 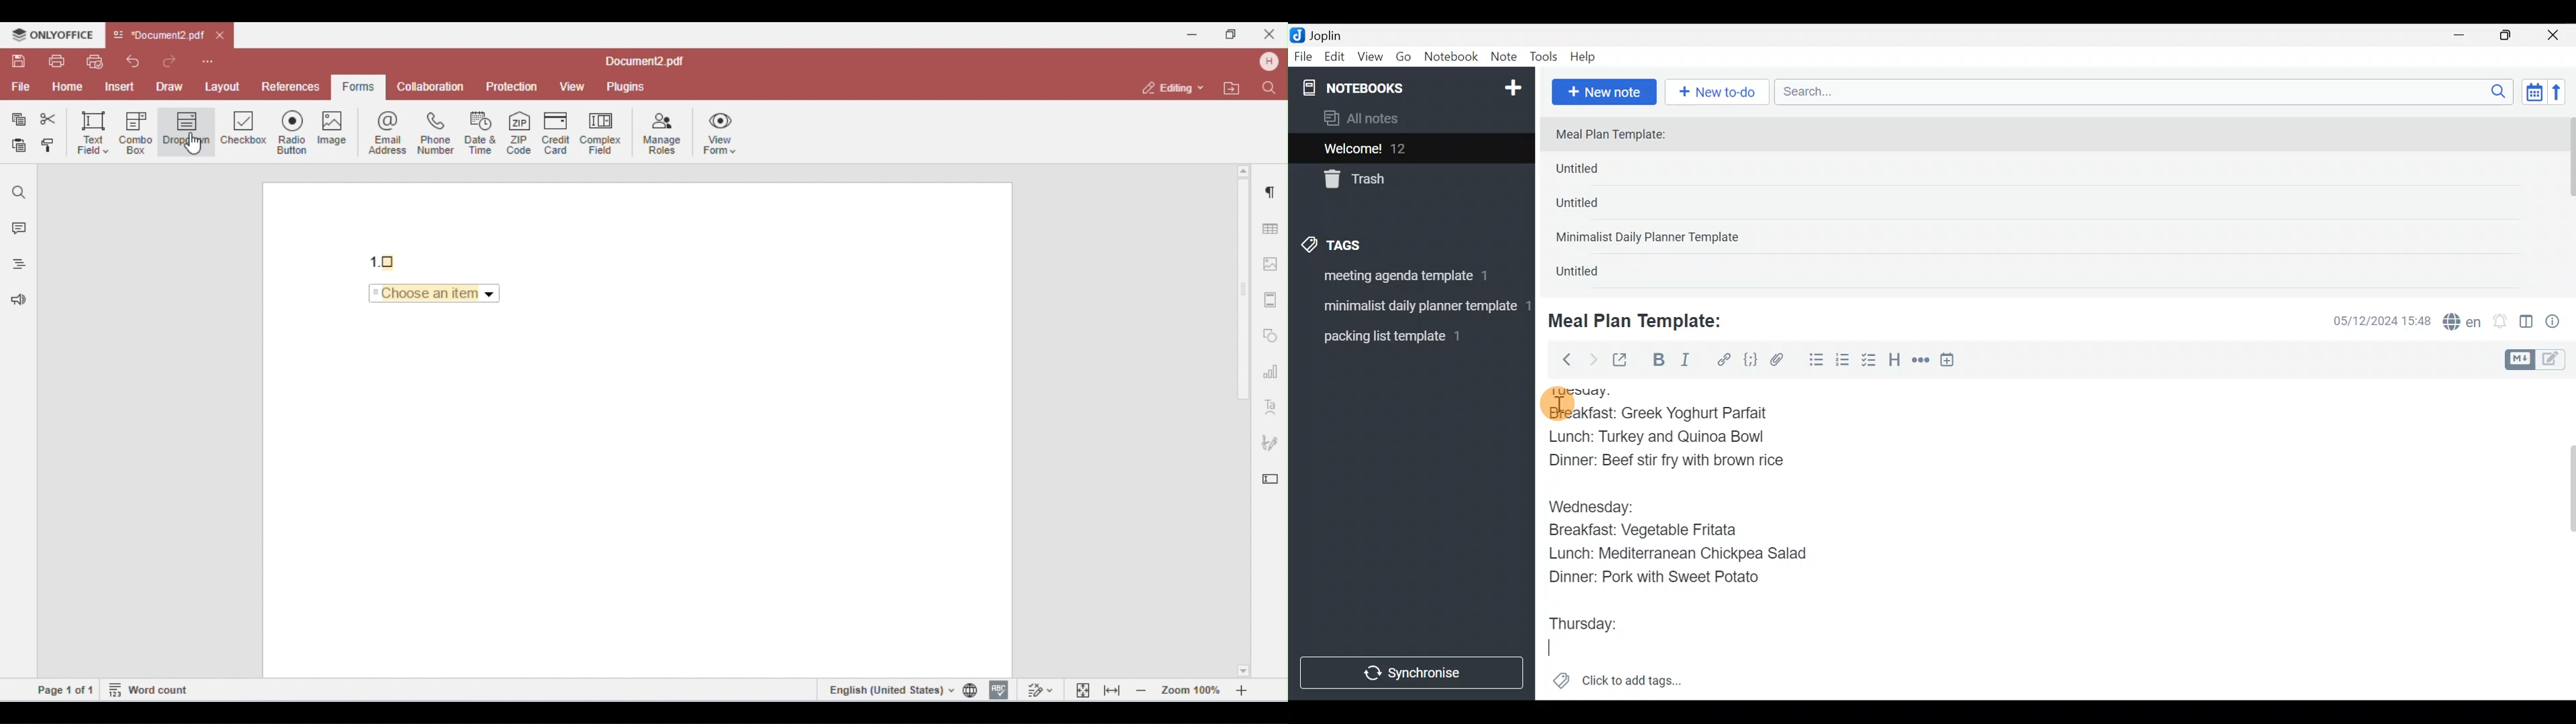 I want to click on Note properties, so click(x=2559, y=322).